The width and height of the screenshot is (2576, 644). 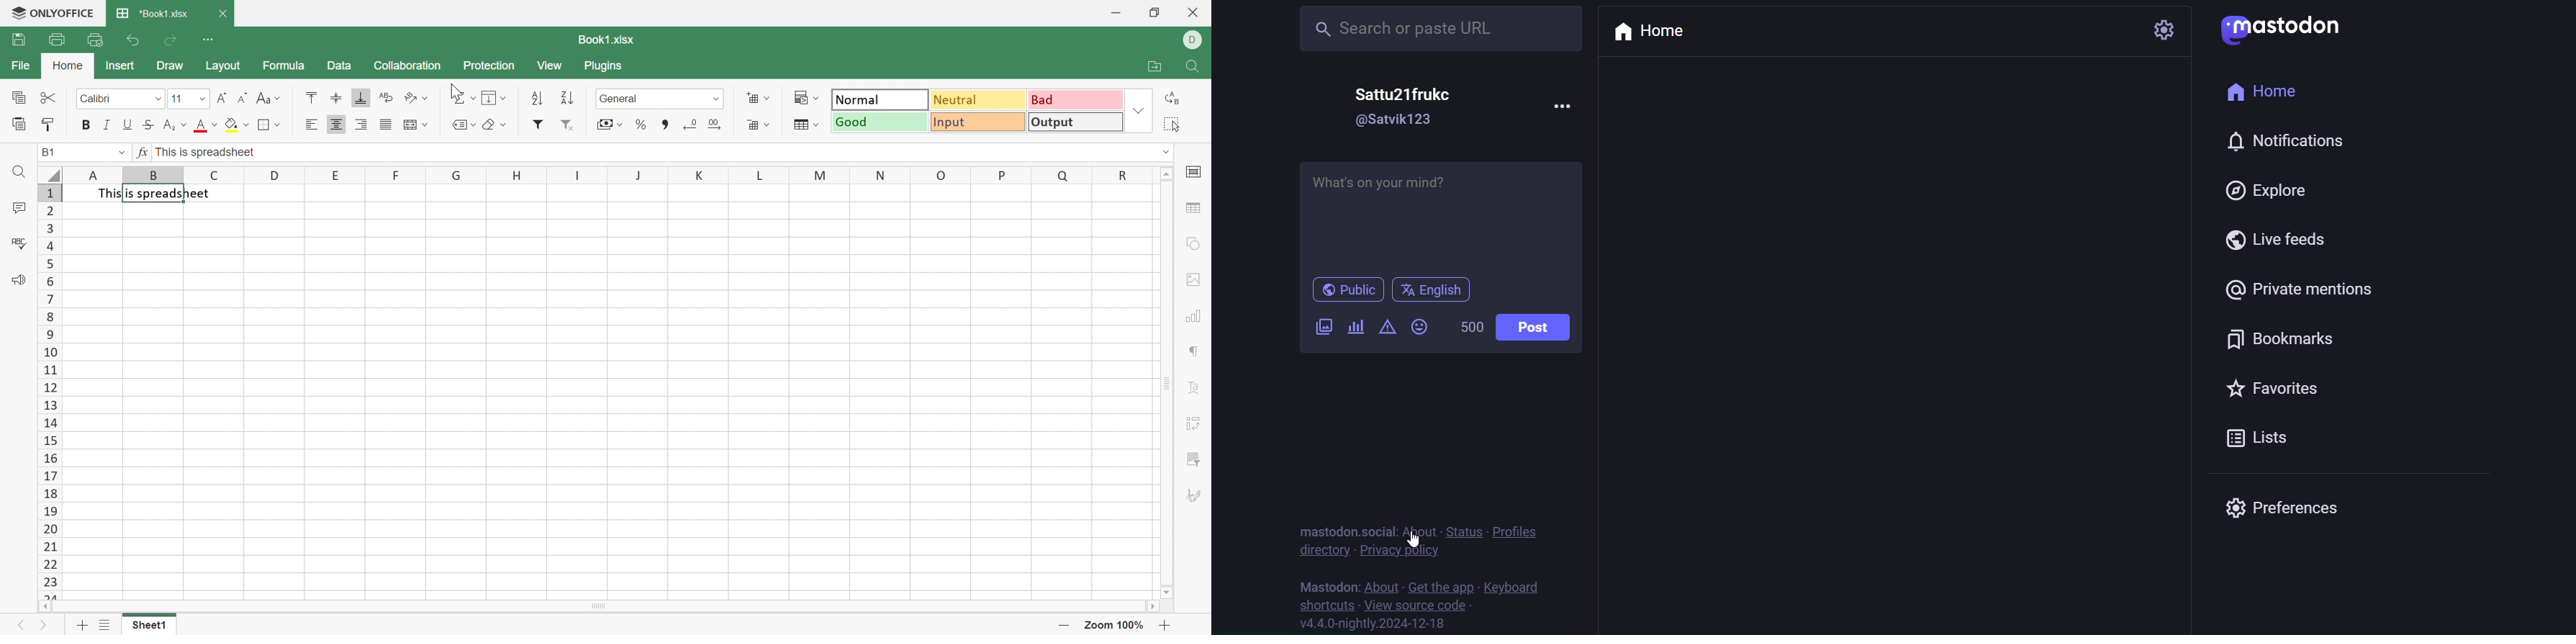 What do you see at coordinates (1340, 531) in the screenshot?
I see `mastodon social` at bounding box center [1340, 531].